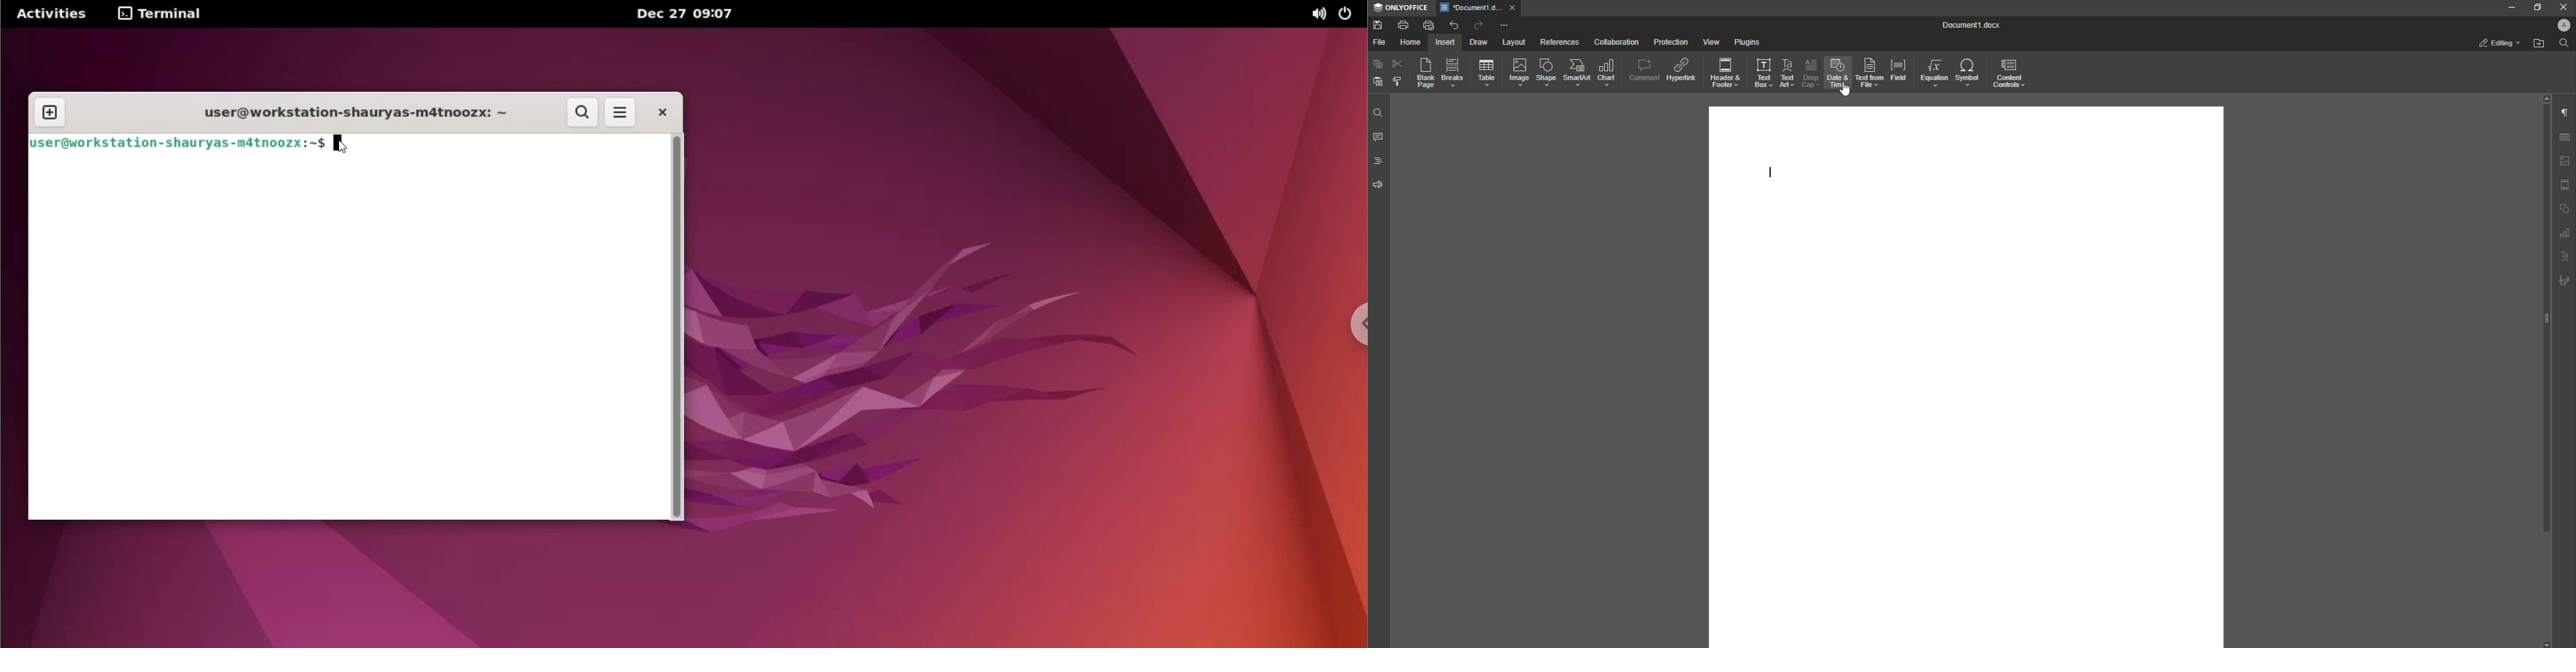  What do you see at coordinates (1470, 8) in the screenshot?
I see `*Document1.docx` at bounding box center [1470, 8].